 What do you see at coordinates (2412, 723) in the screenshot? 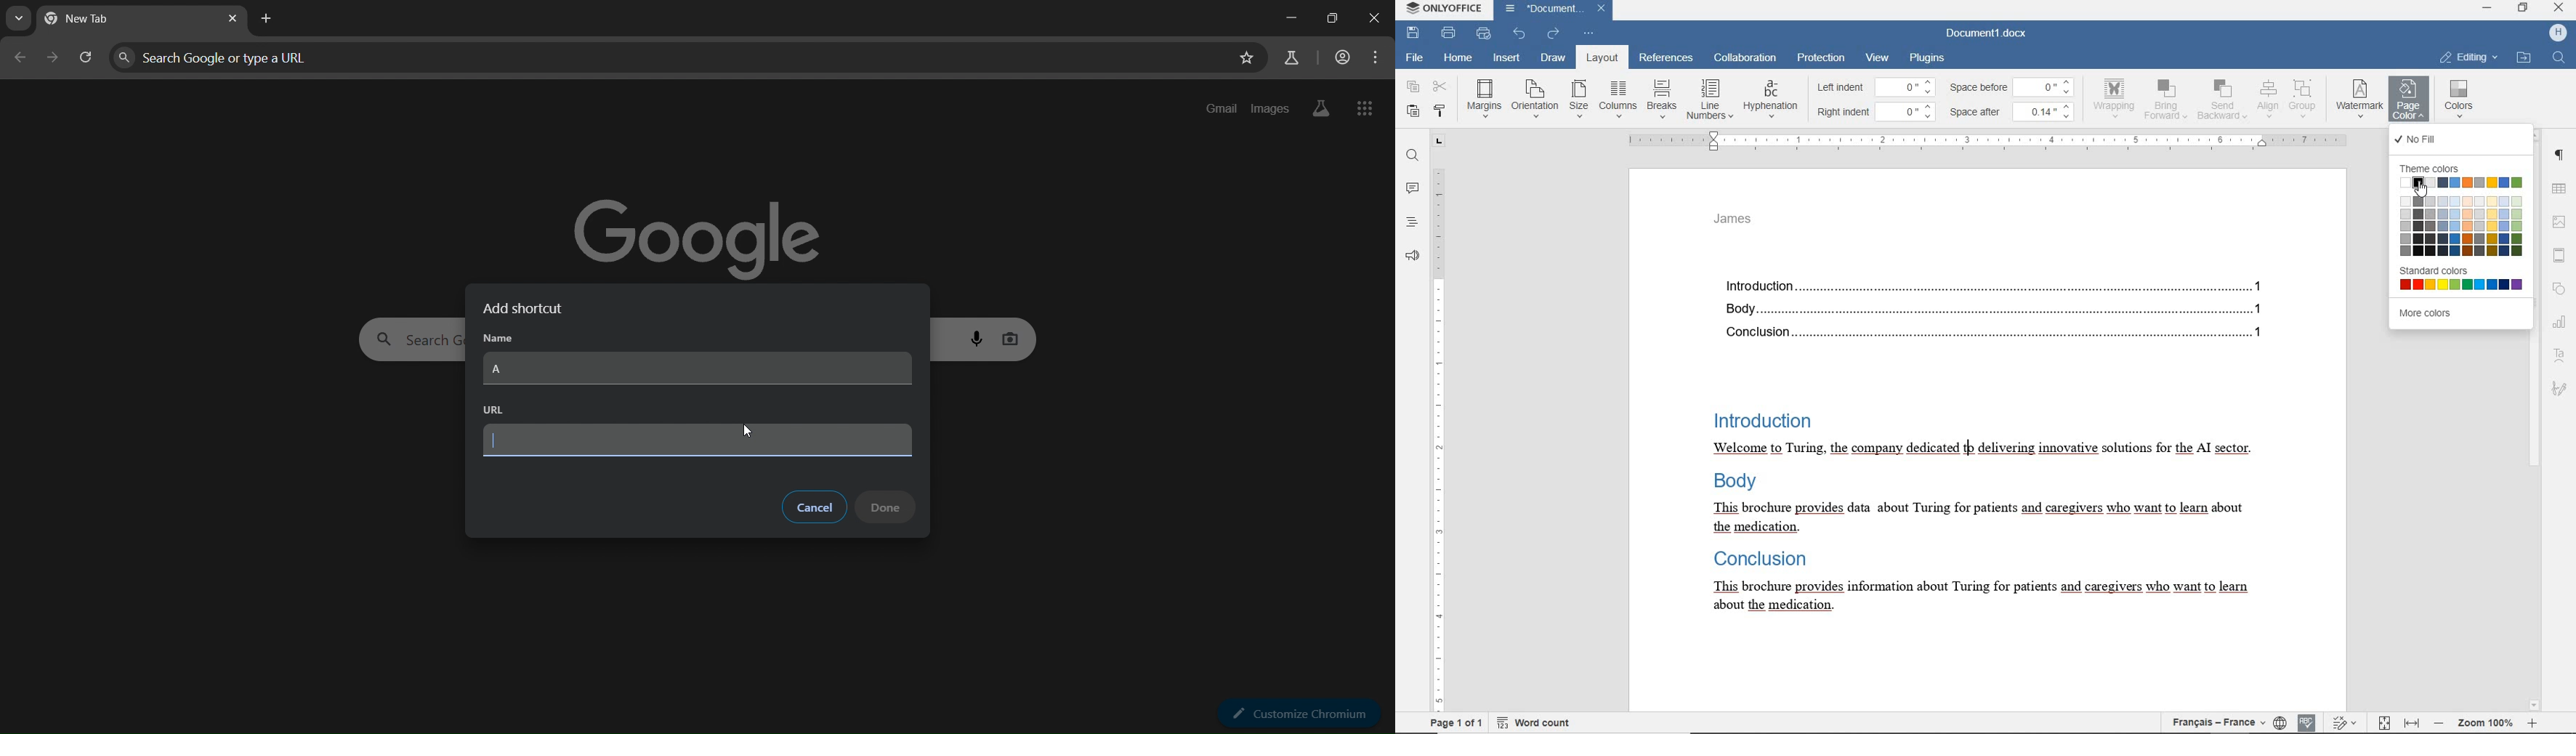
I see `fit to width` at bounding box center [2412, 723].